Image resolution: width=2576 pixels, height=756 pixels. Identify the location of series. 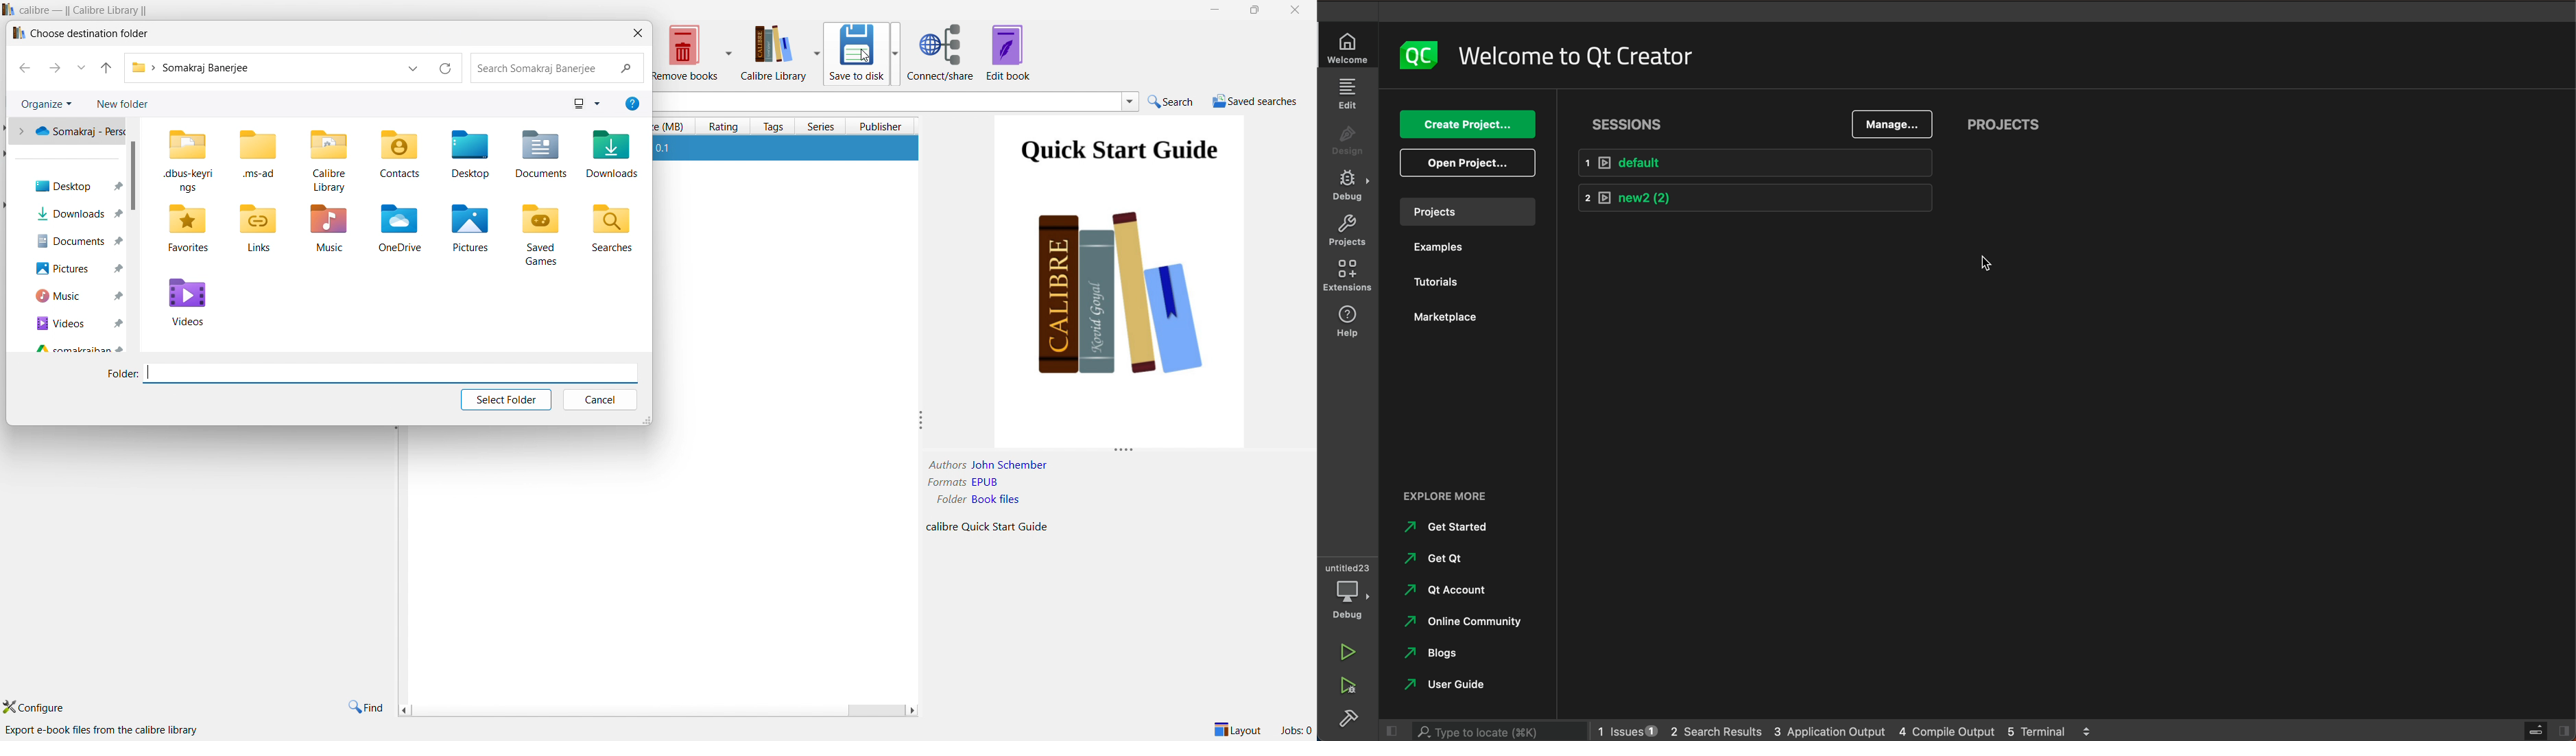
(820, 126).